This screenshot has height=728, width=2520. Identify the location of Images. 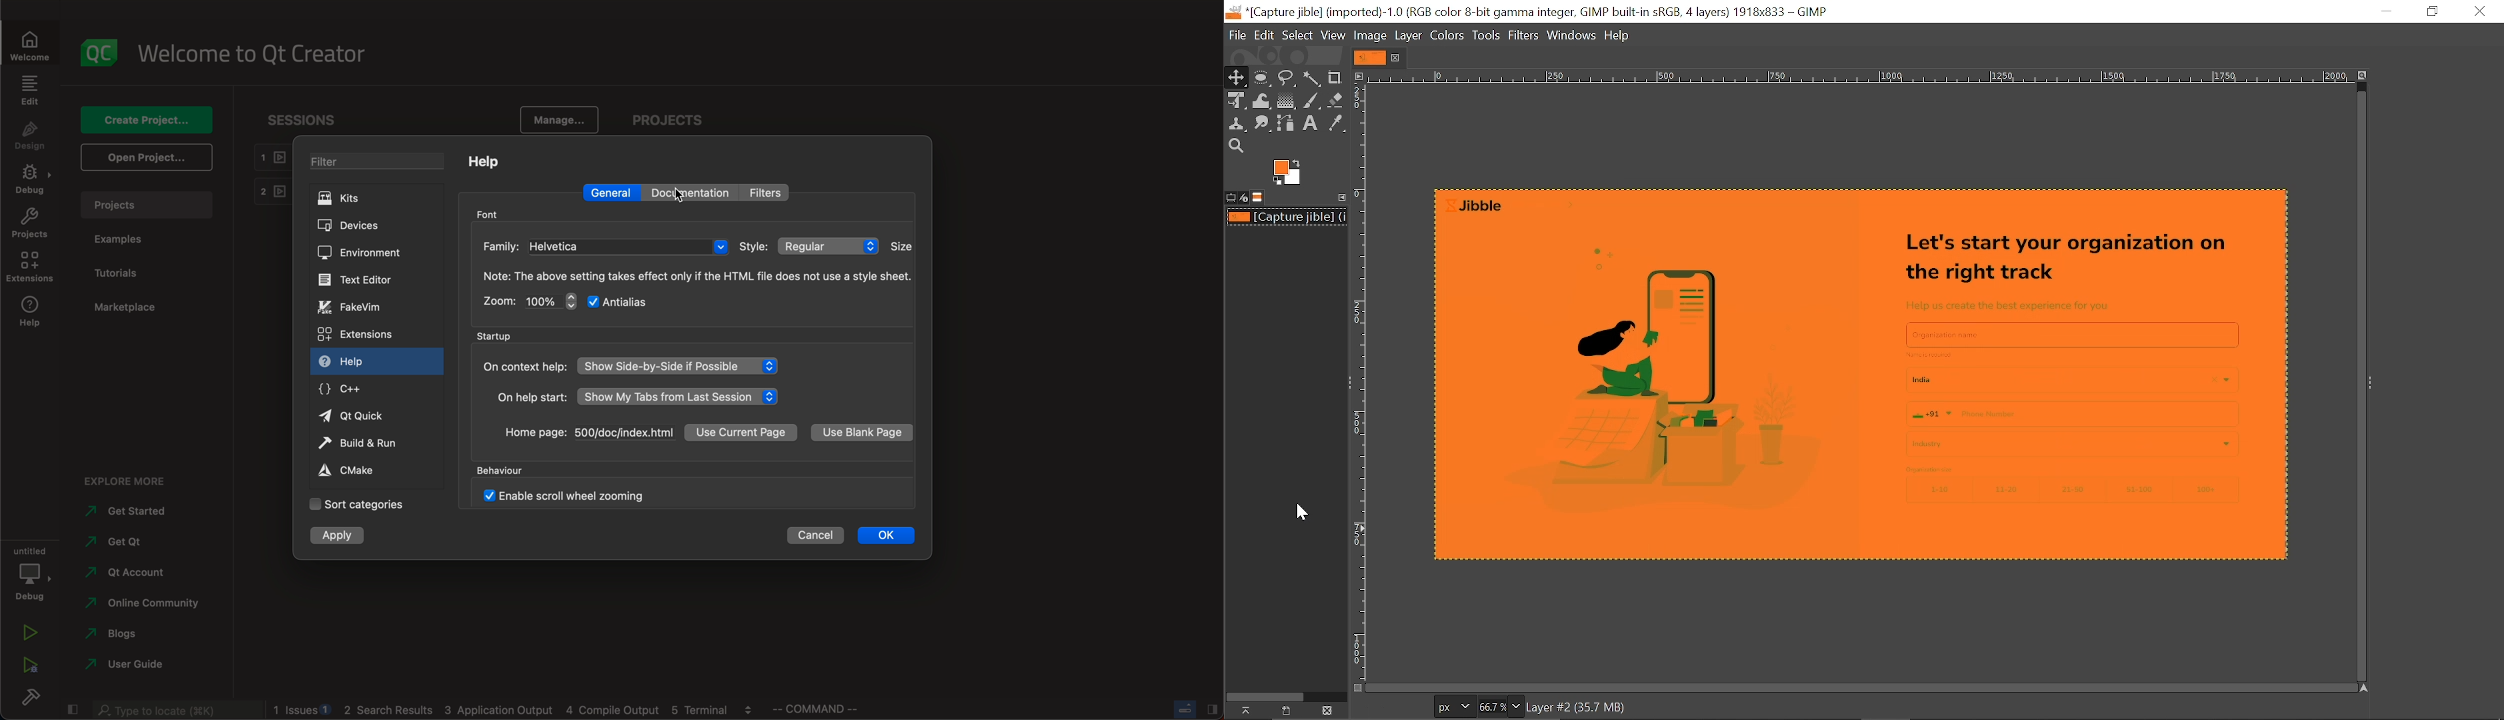
(1258, 197).